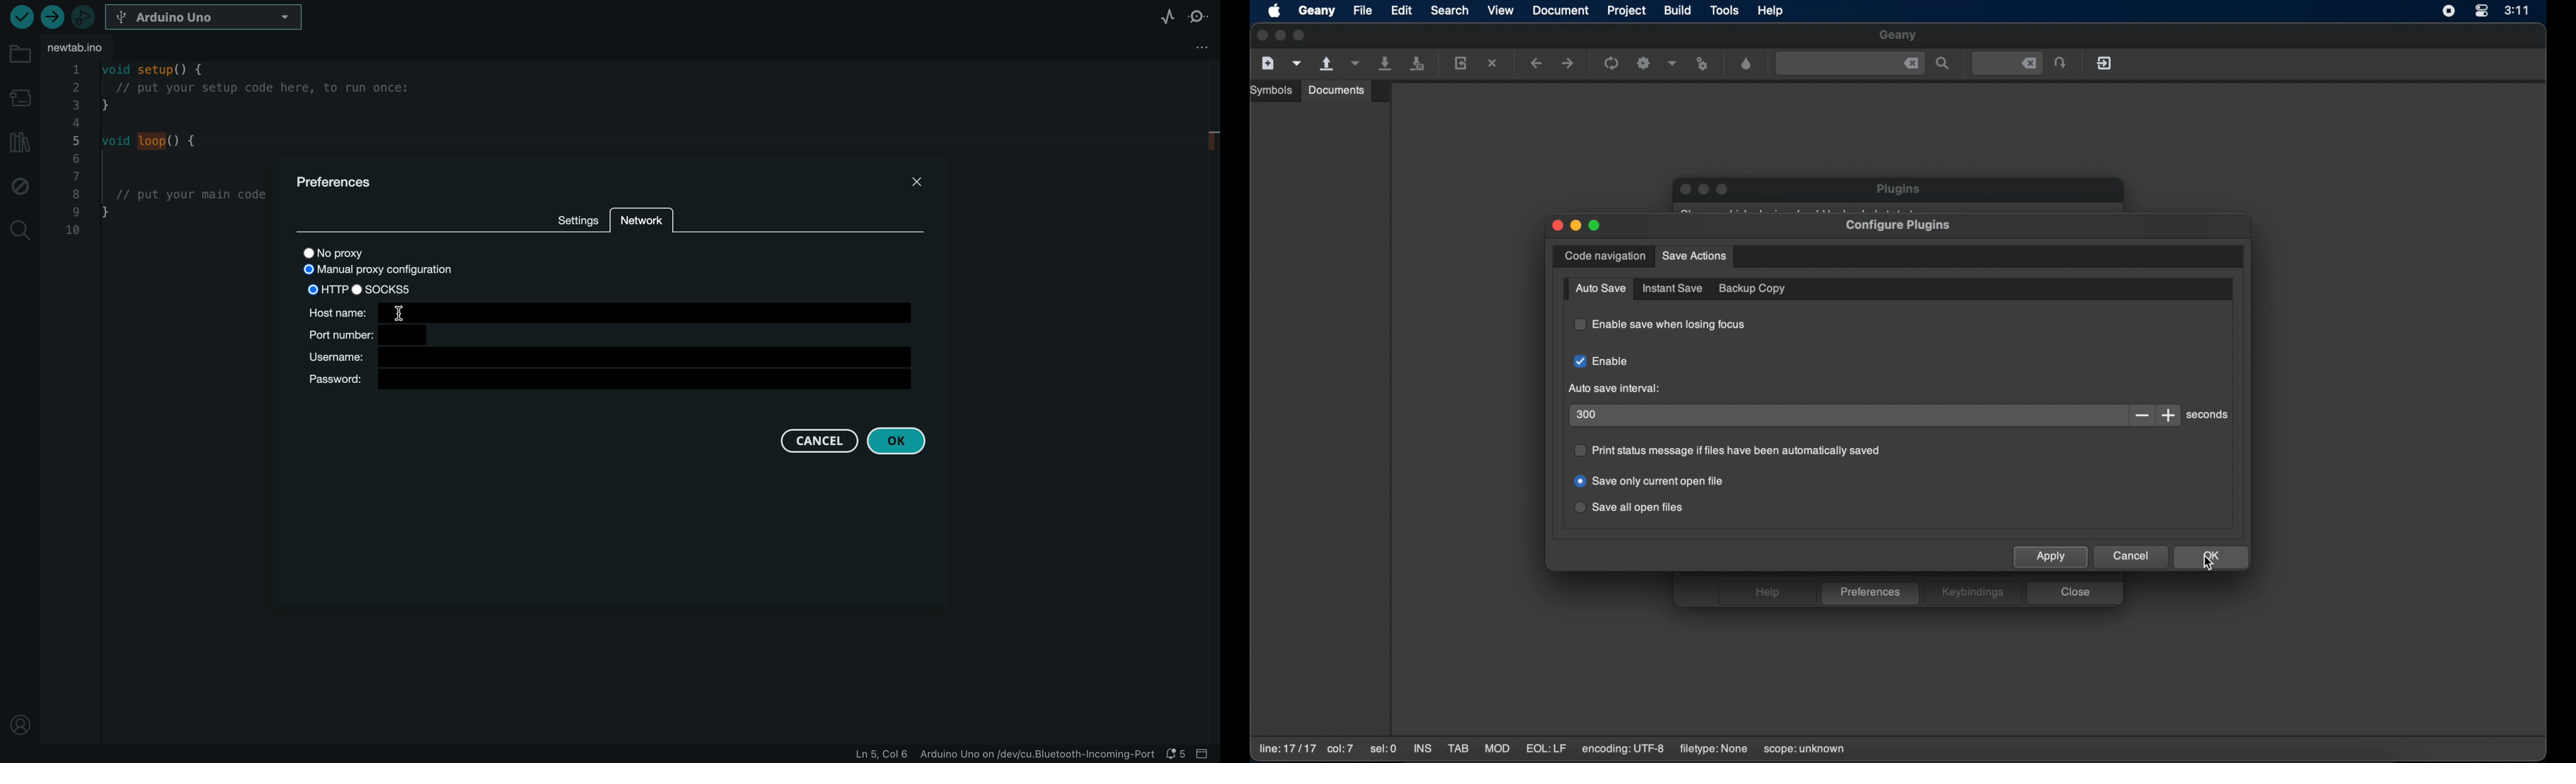 Image resolution: width=2576 pixels, height=784 pixels. What do you see at coordinates (1705, 190) in the screenshot?
I see `minimize` at bounding box center [1705, 190].